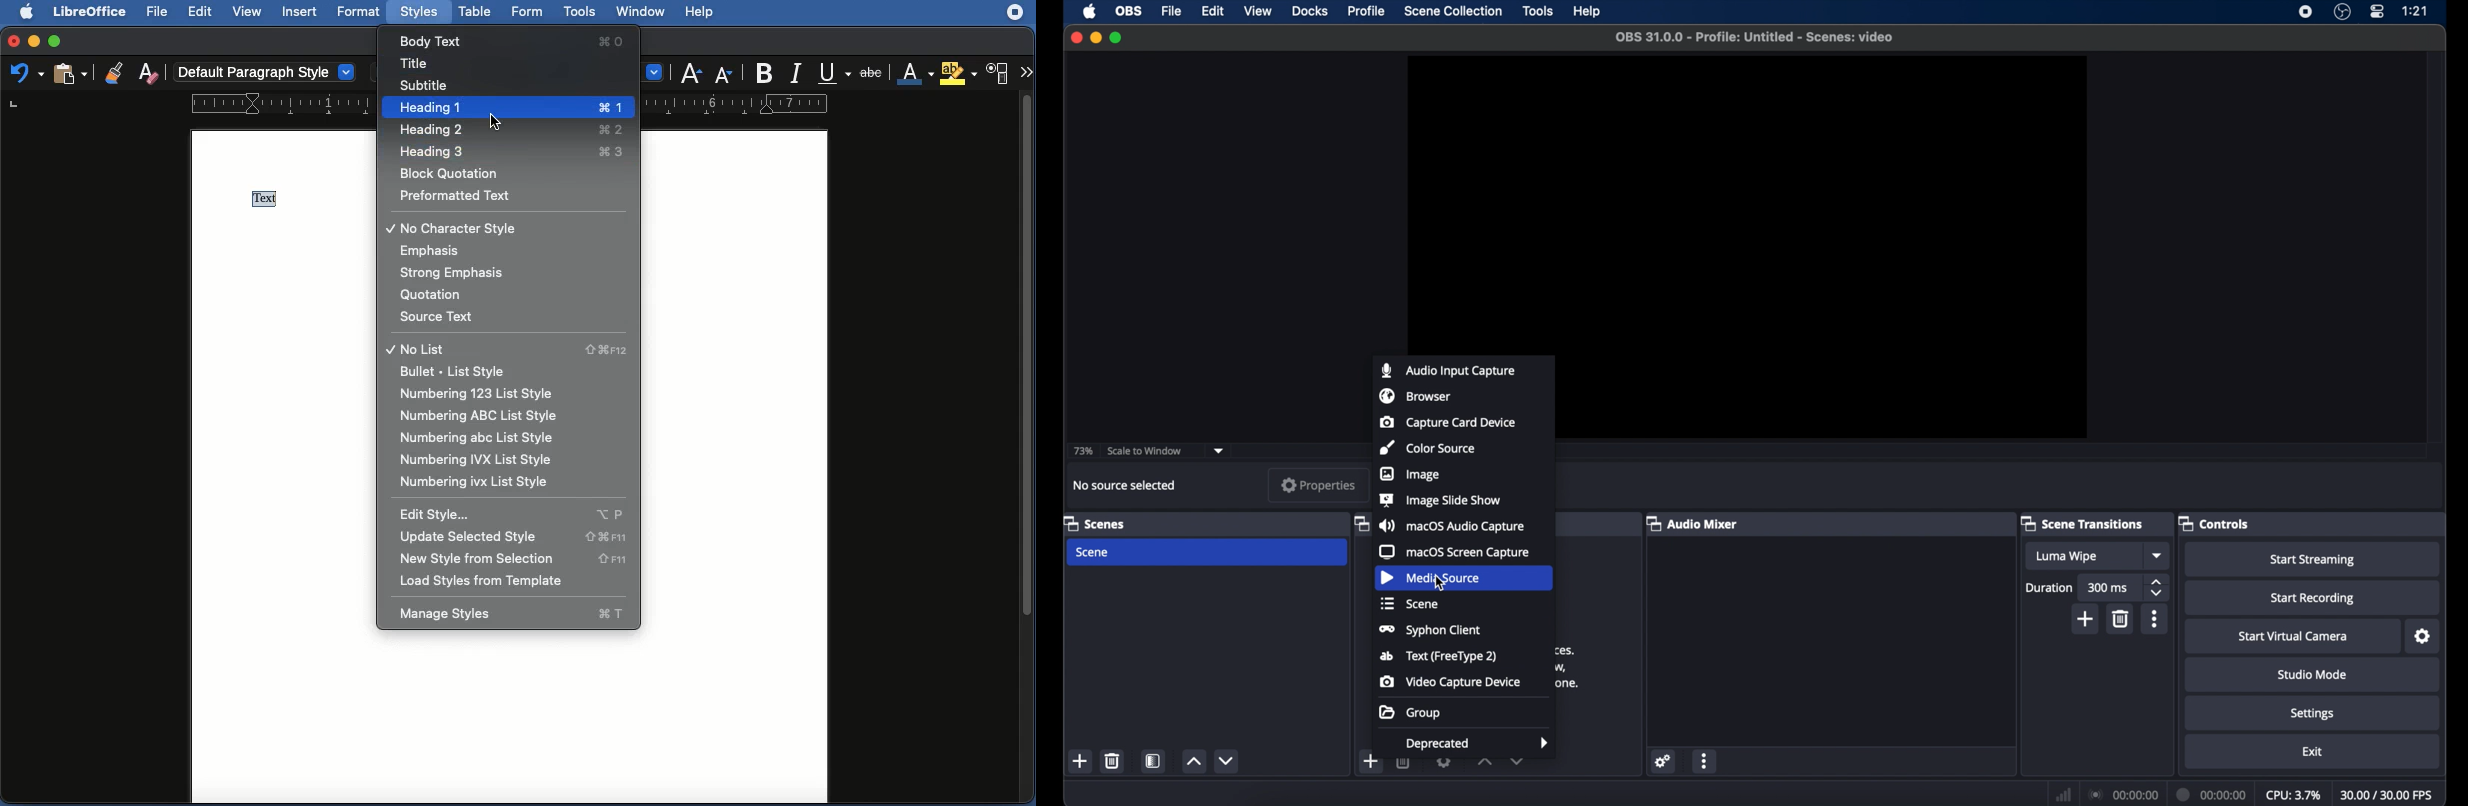 The width and height of the screenshot is (2492, 812). Describe the element at coordinates (113, 70) in the screenshot. I see `Clone formatting` at that location.